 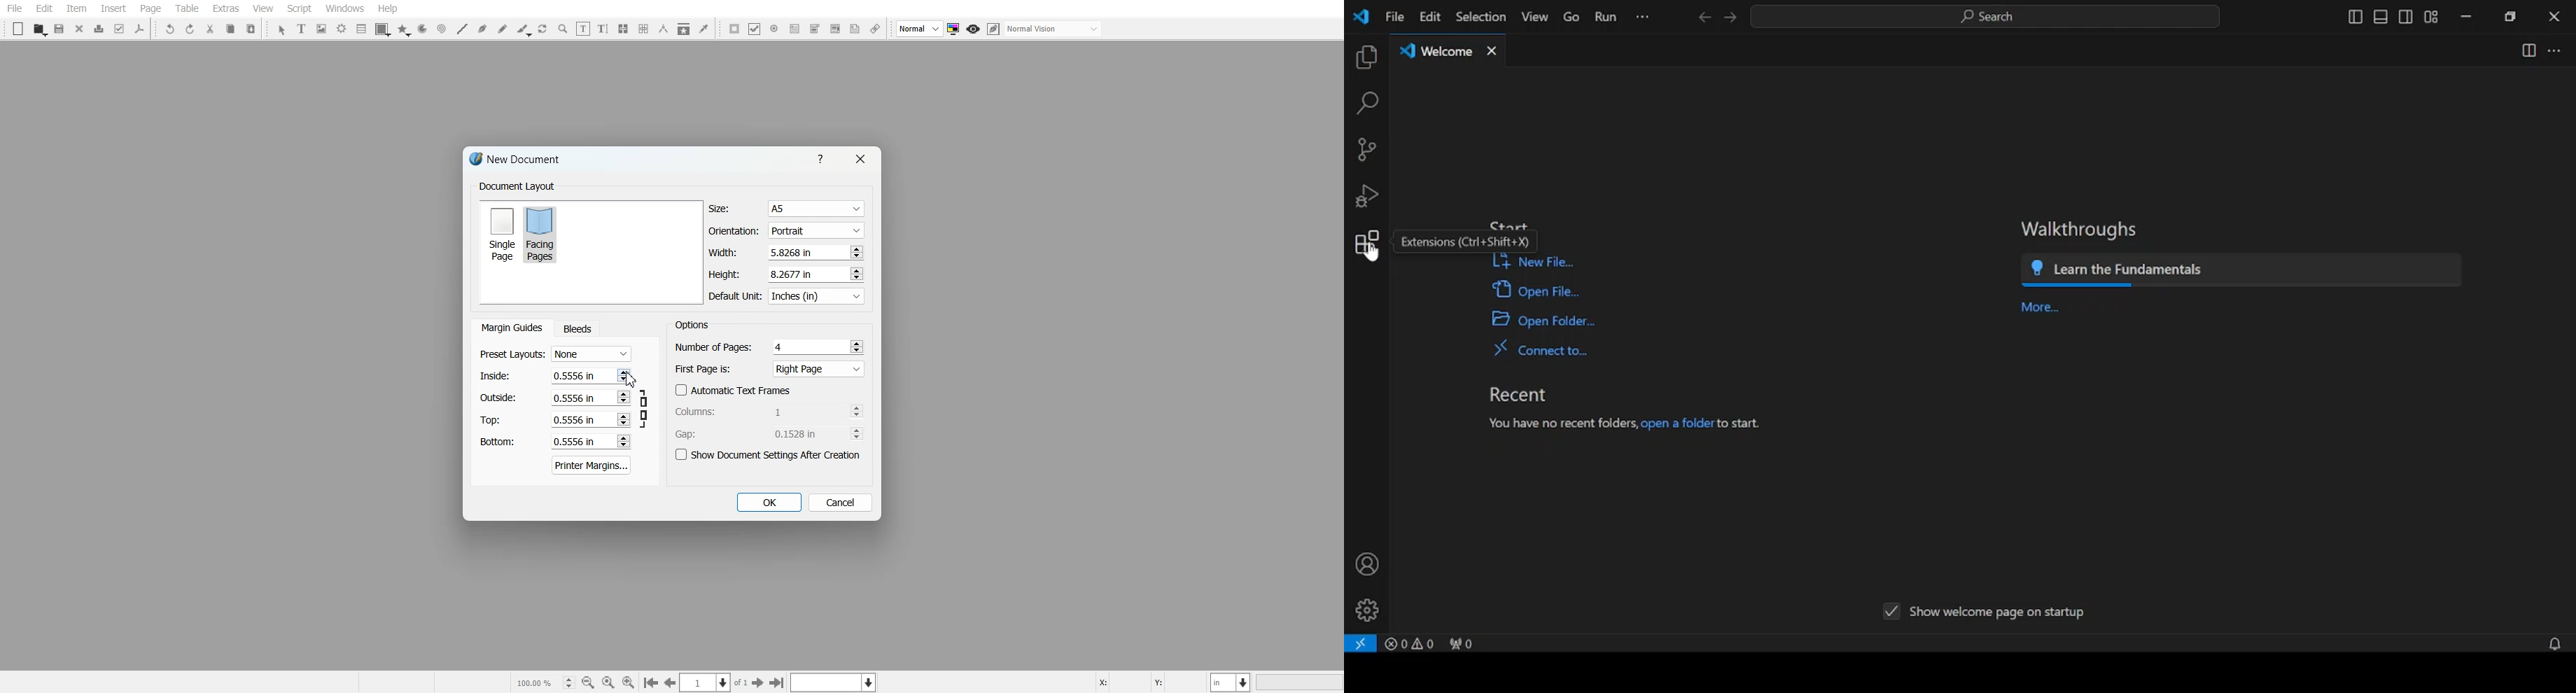 What do you see at coordinates (734, 390) in the screenshot?
I see `Automatic Text Frames` at bounding box center [734, 390].